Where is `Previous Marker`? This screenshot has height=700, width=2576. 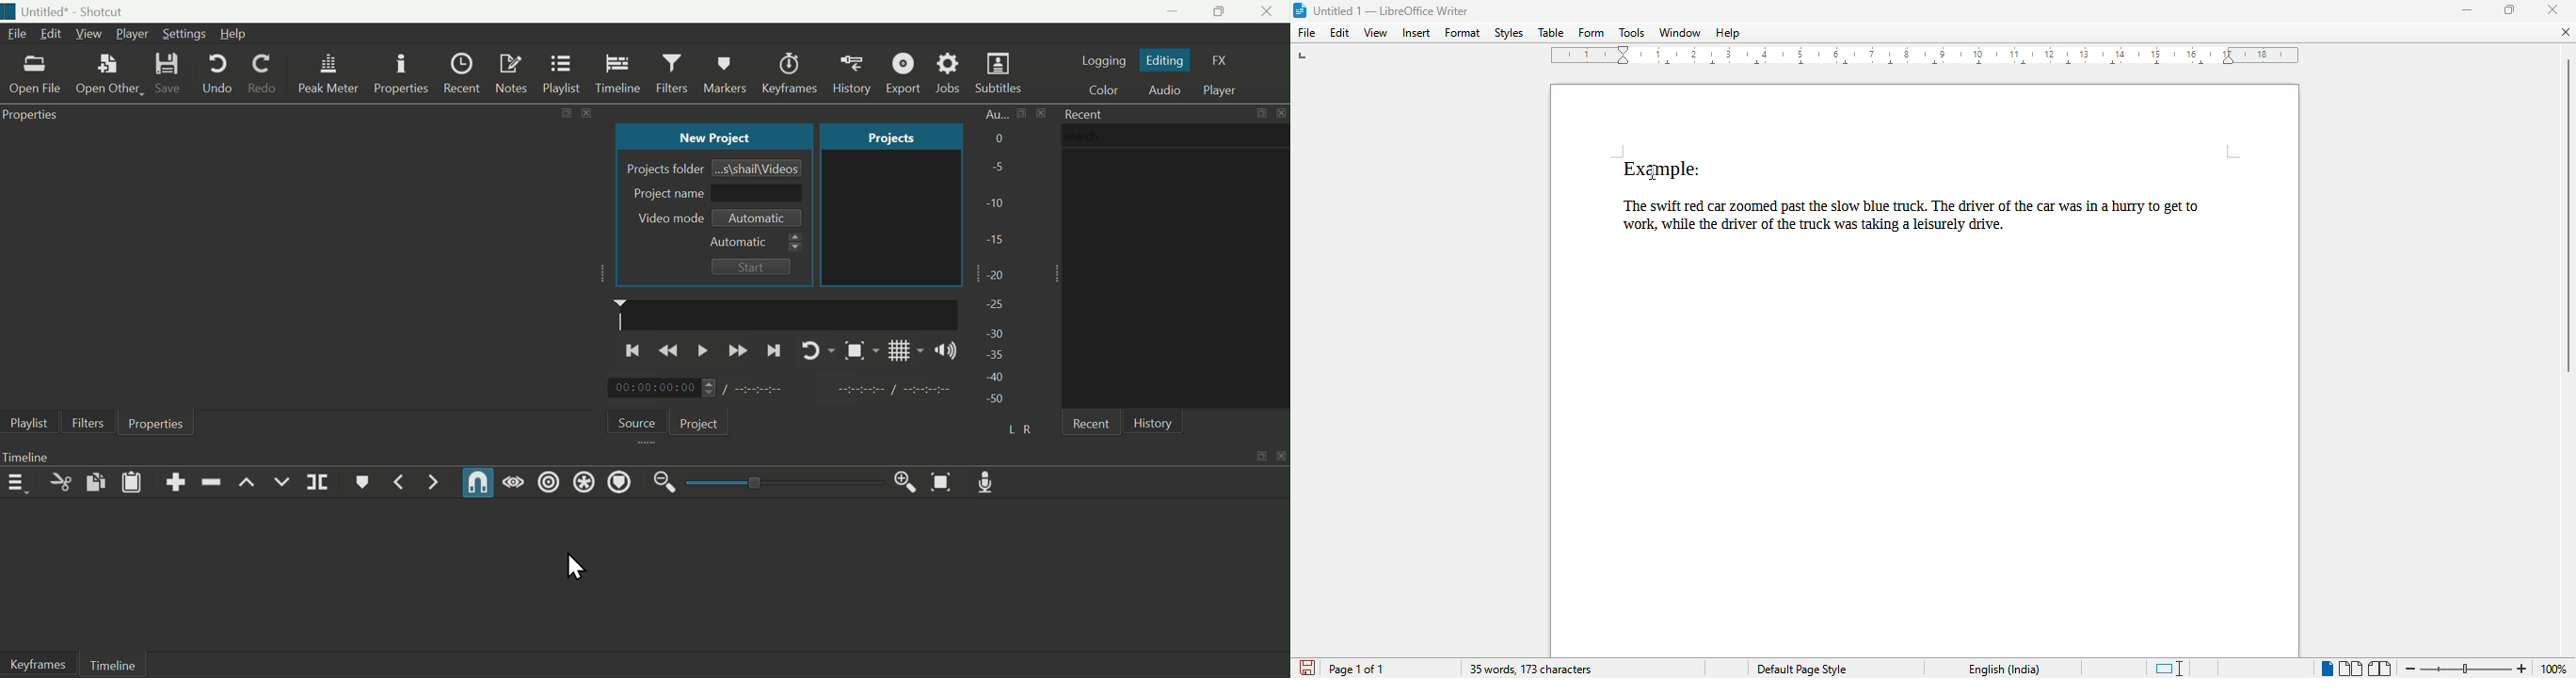
Previous Marker is located at coordinates (403, 481).